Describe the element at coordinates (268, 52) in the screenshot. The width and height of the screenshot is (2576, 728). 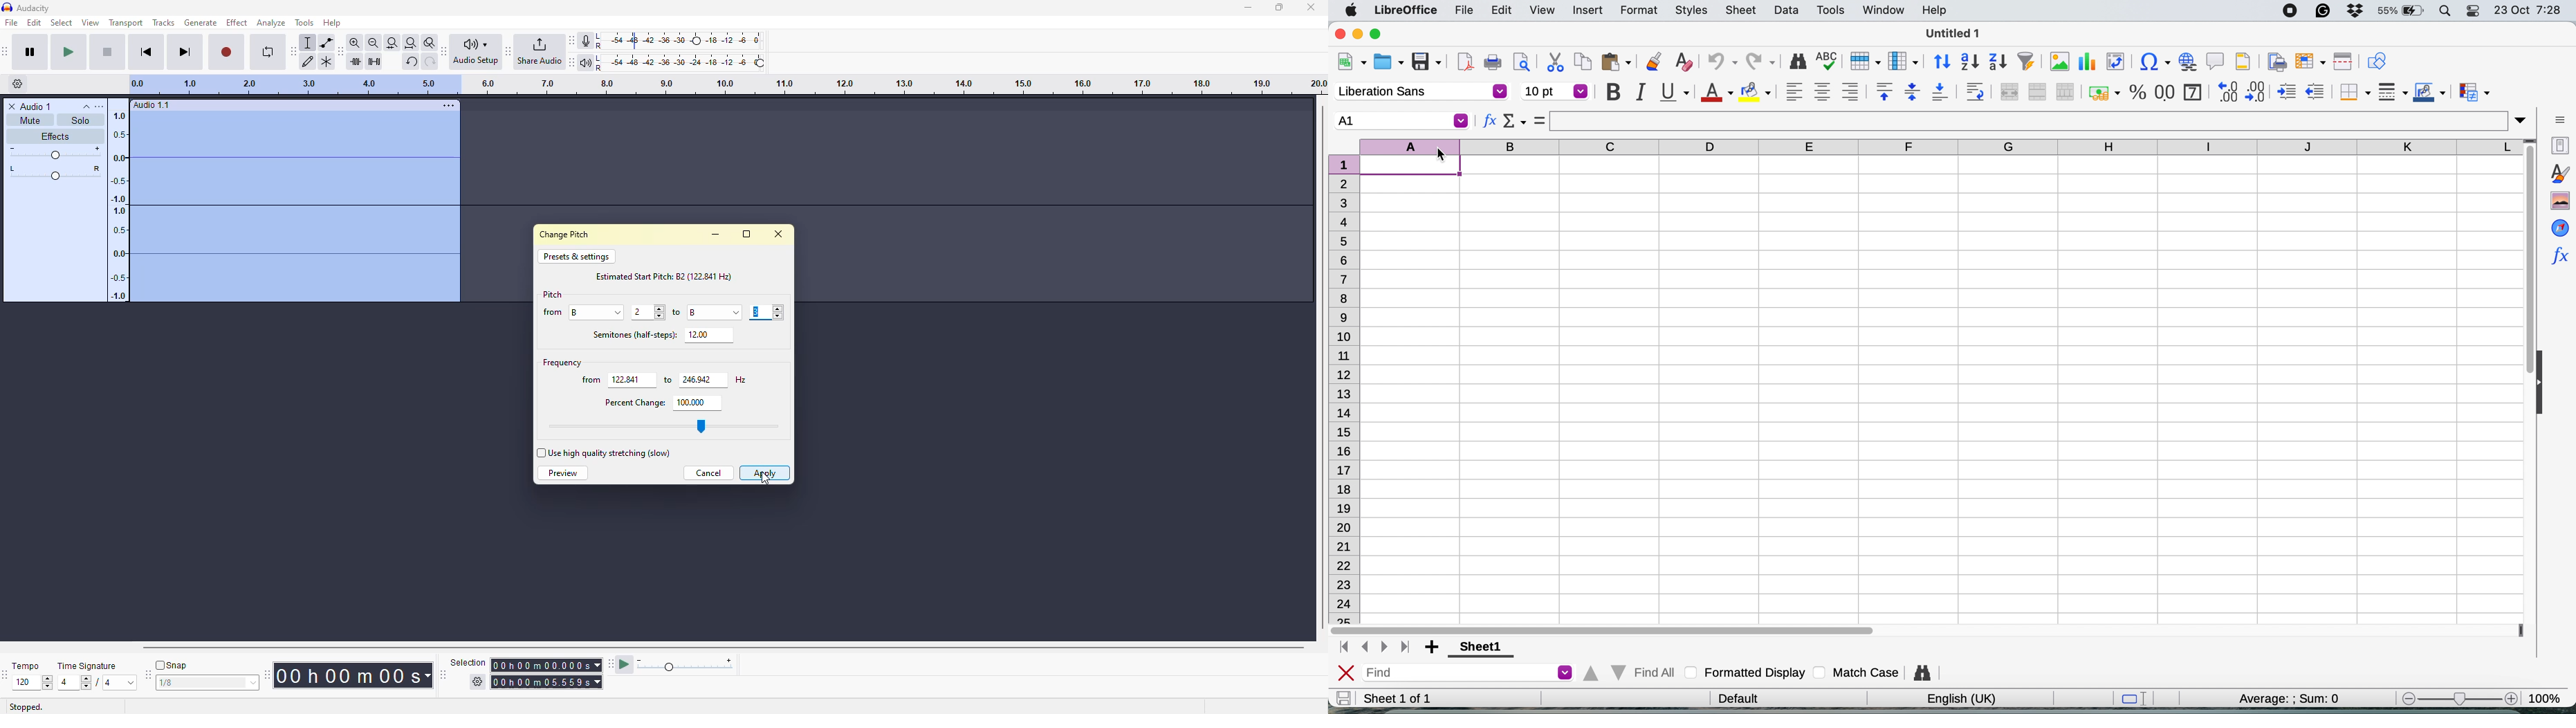
I see `enable looping` at that location.